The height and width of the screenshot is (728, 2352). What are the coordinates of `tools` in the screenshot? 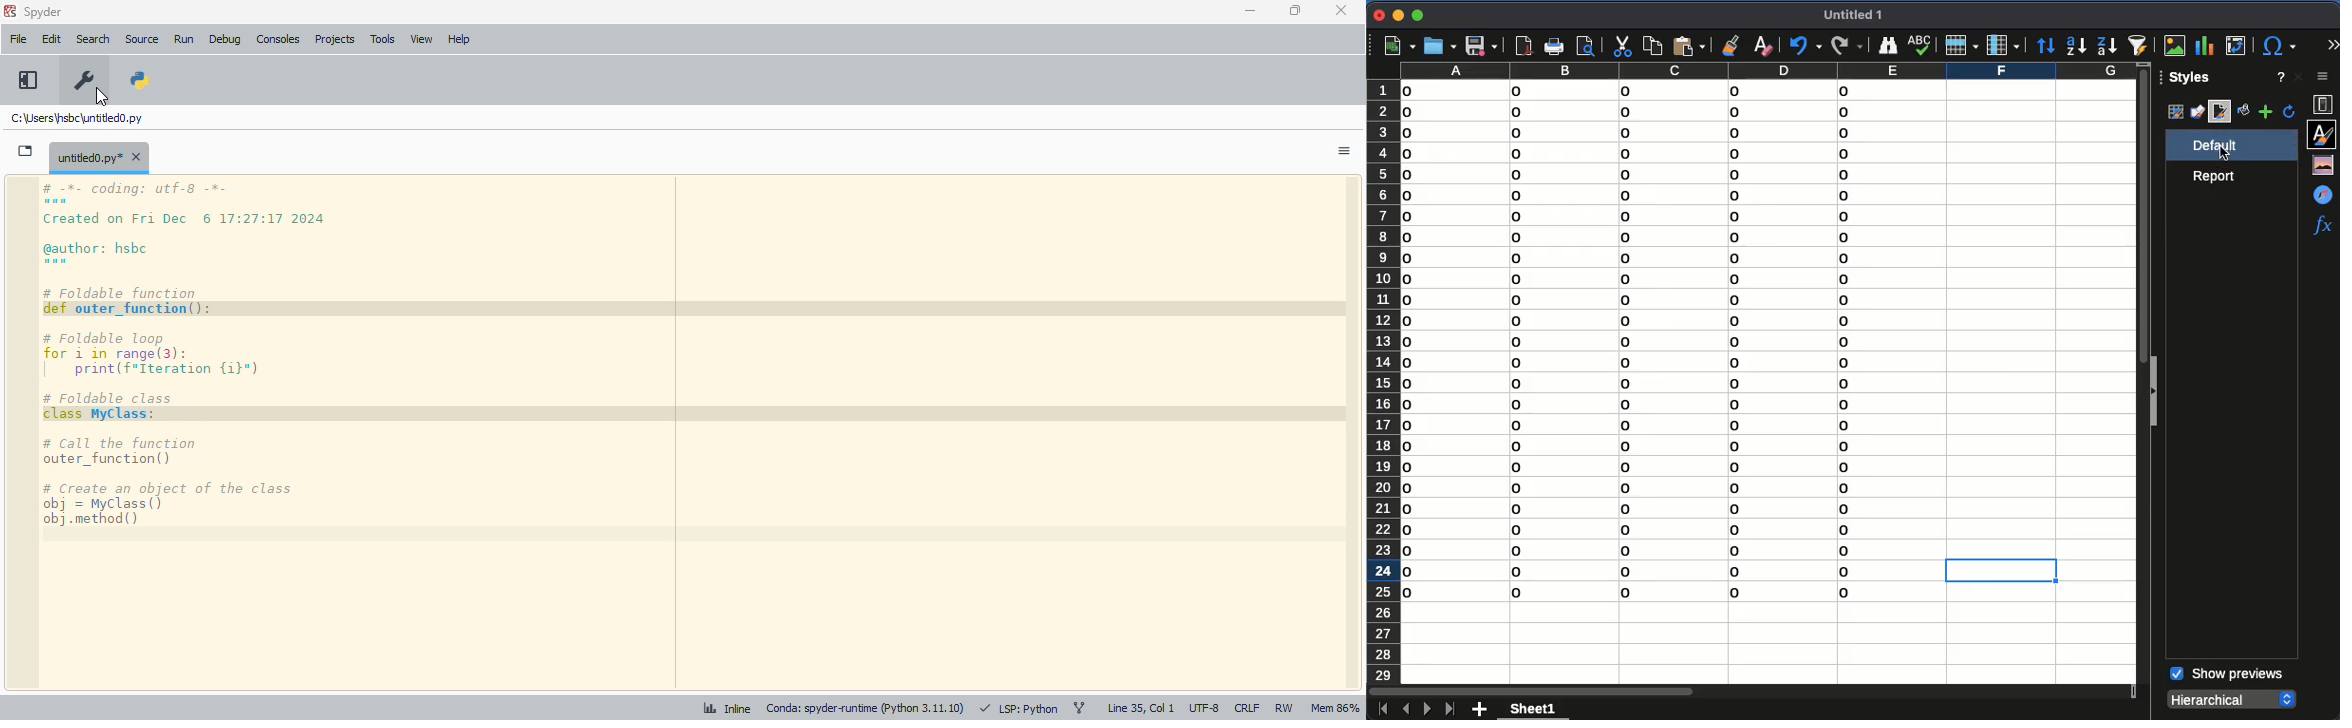 It's located at (384, 39).